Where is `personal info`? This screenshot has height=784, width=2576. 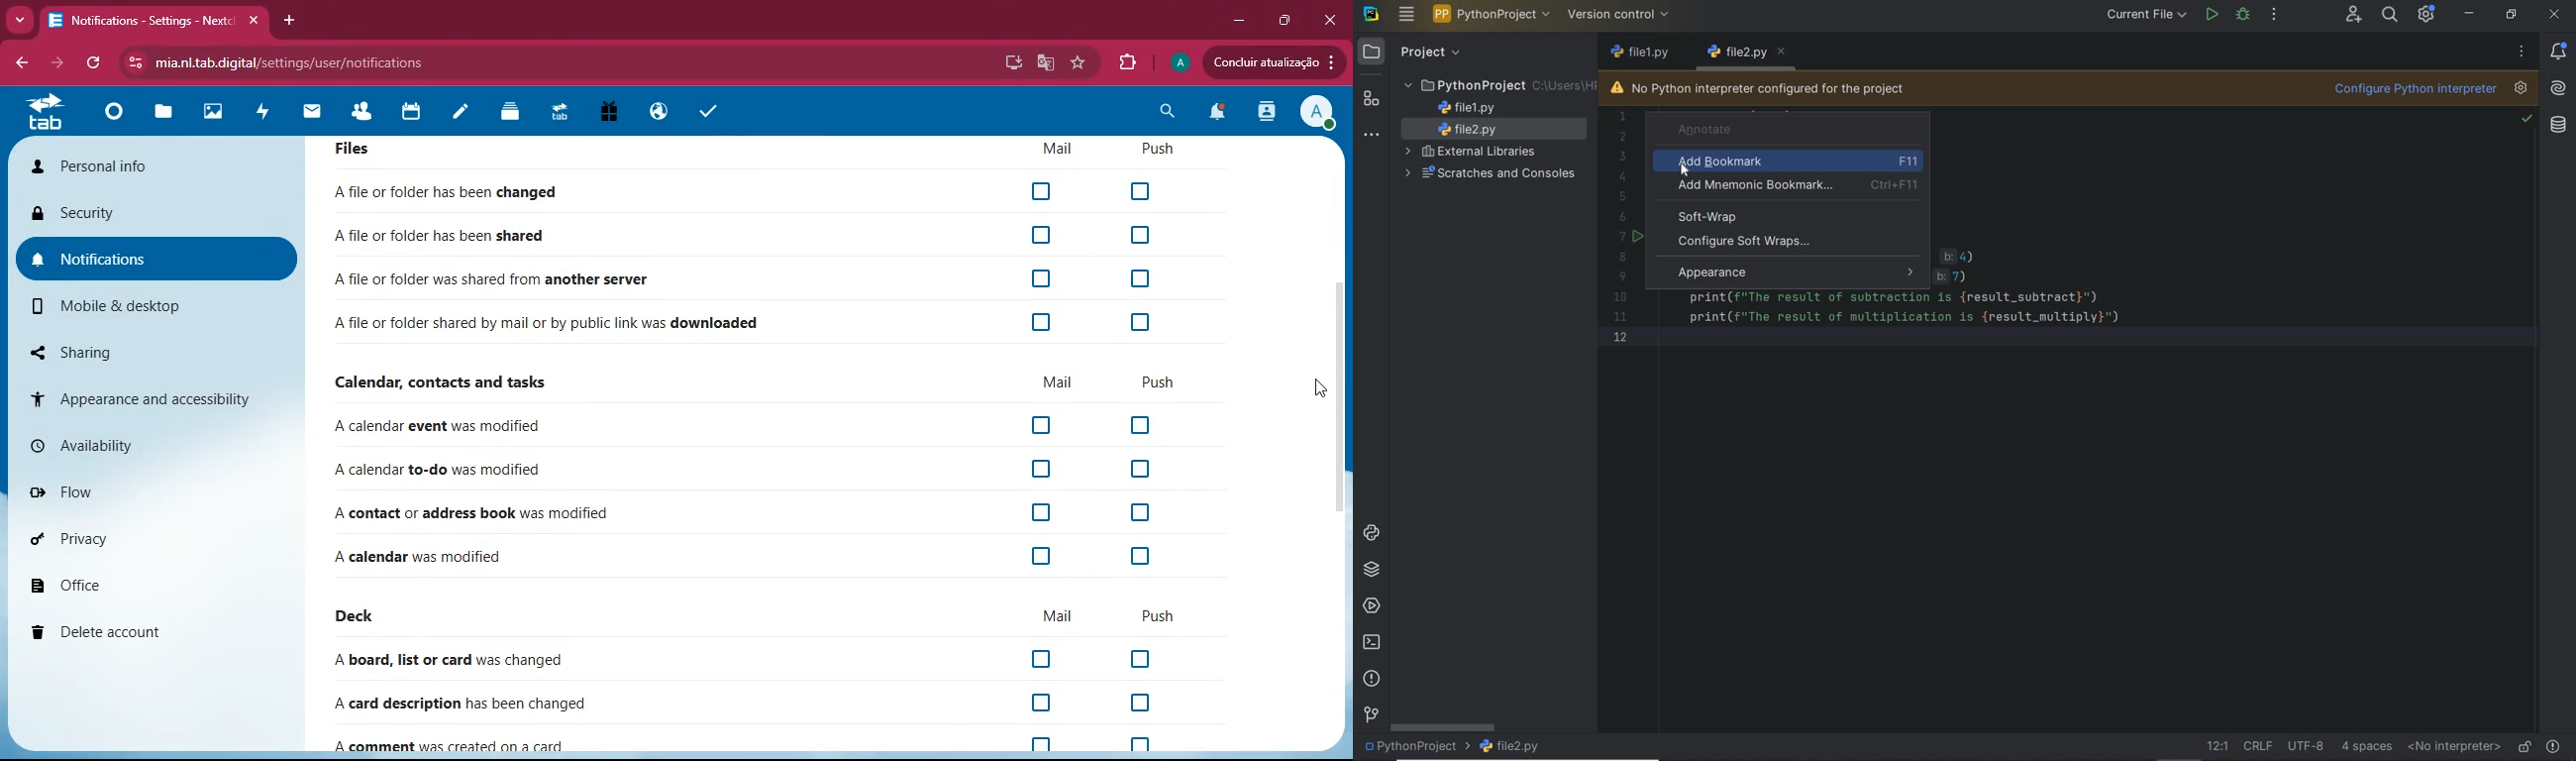 personal info is located at coordinates (156, 168).